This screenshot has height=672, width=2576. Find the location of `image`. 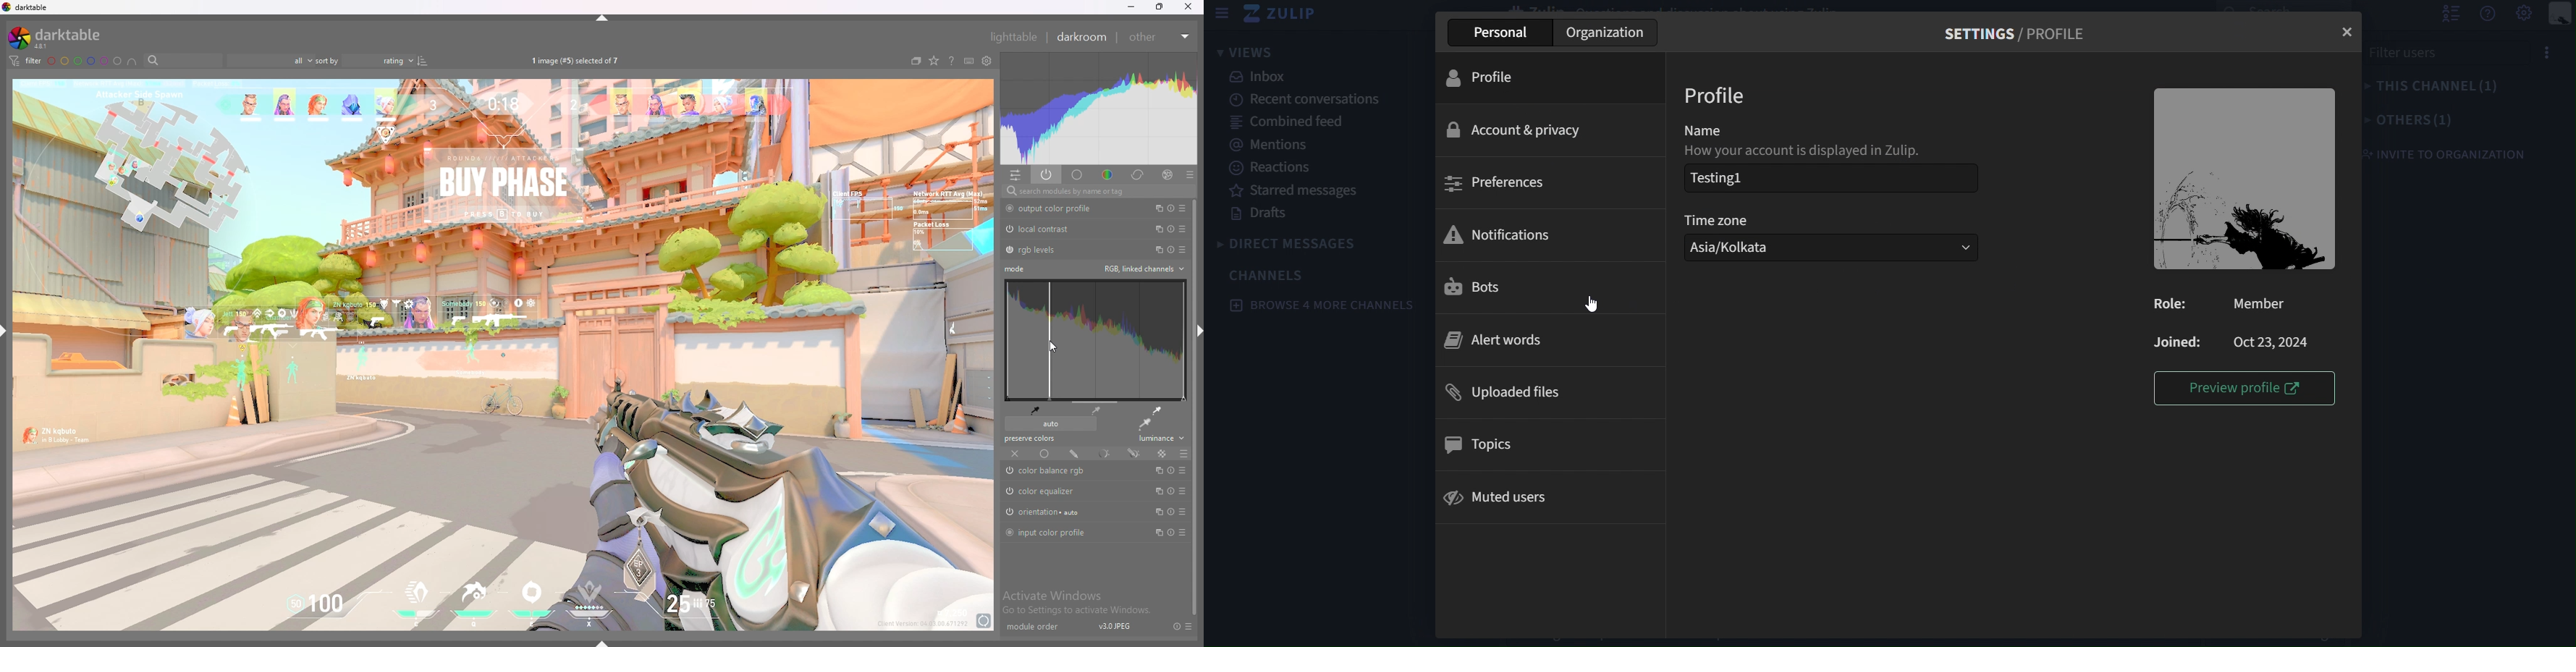

image is located at coordinates (504, 356).